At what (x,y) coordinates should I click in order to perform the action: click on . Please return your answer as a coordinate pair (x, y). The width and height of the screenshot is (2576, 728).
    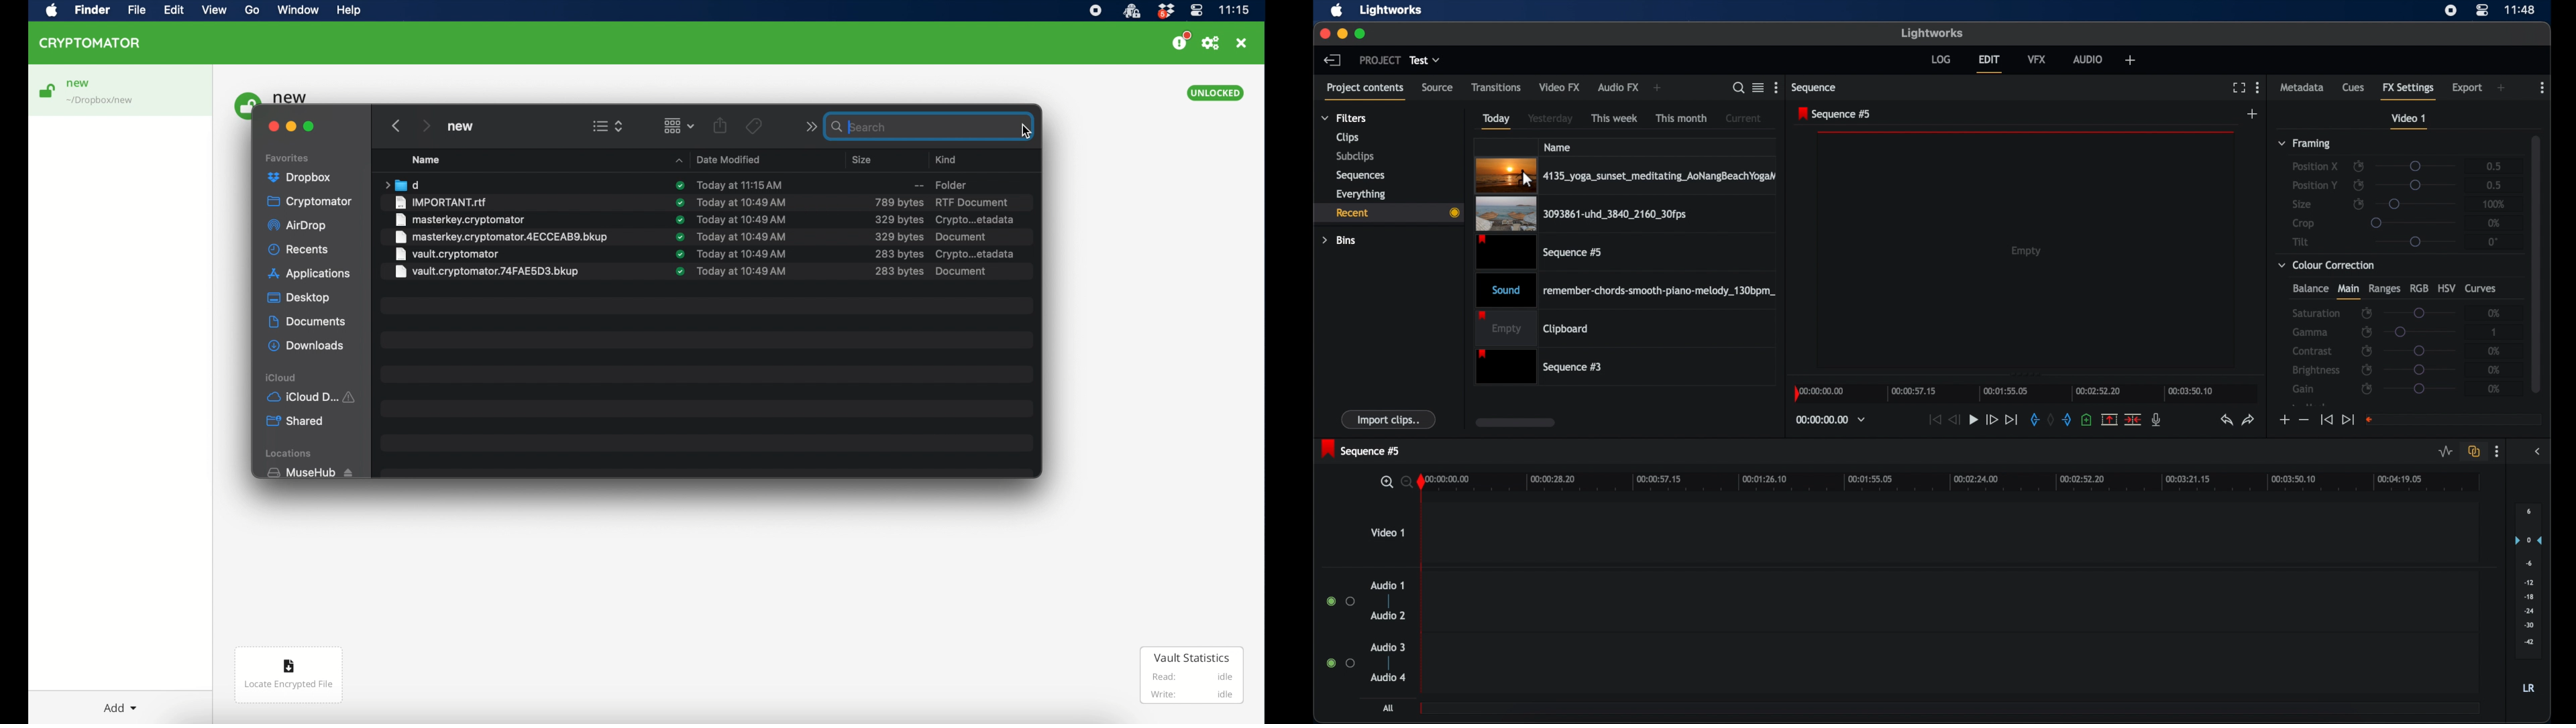
    Looking at the image, I should click on (449, 253).